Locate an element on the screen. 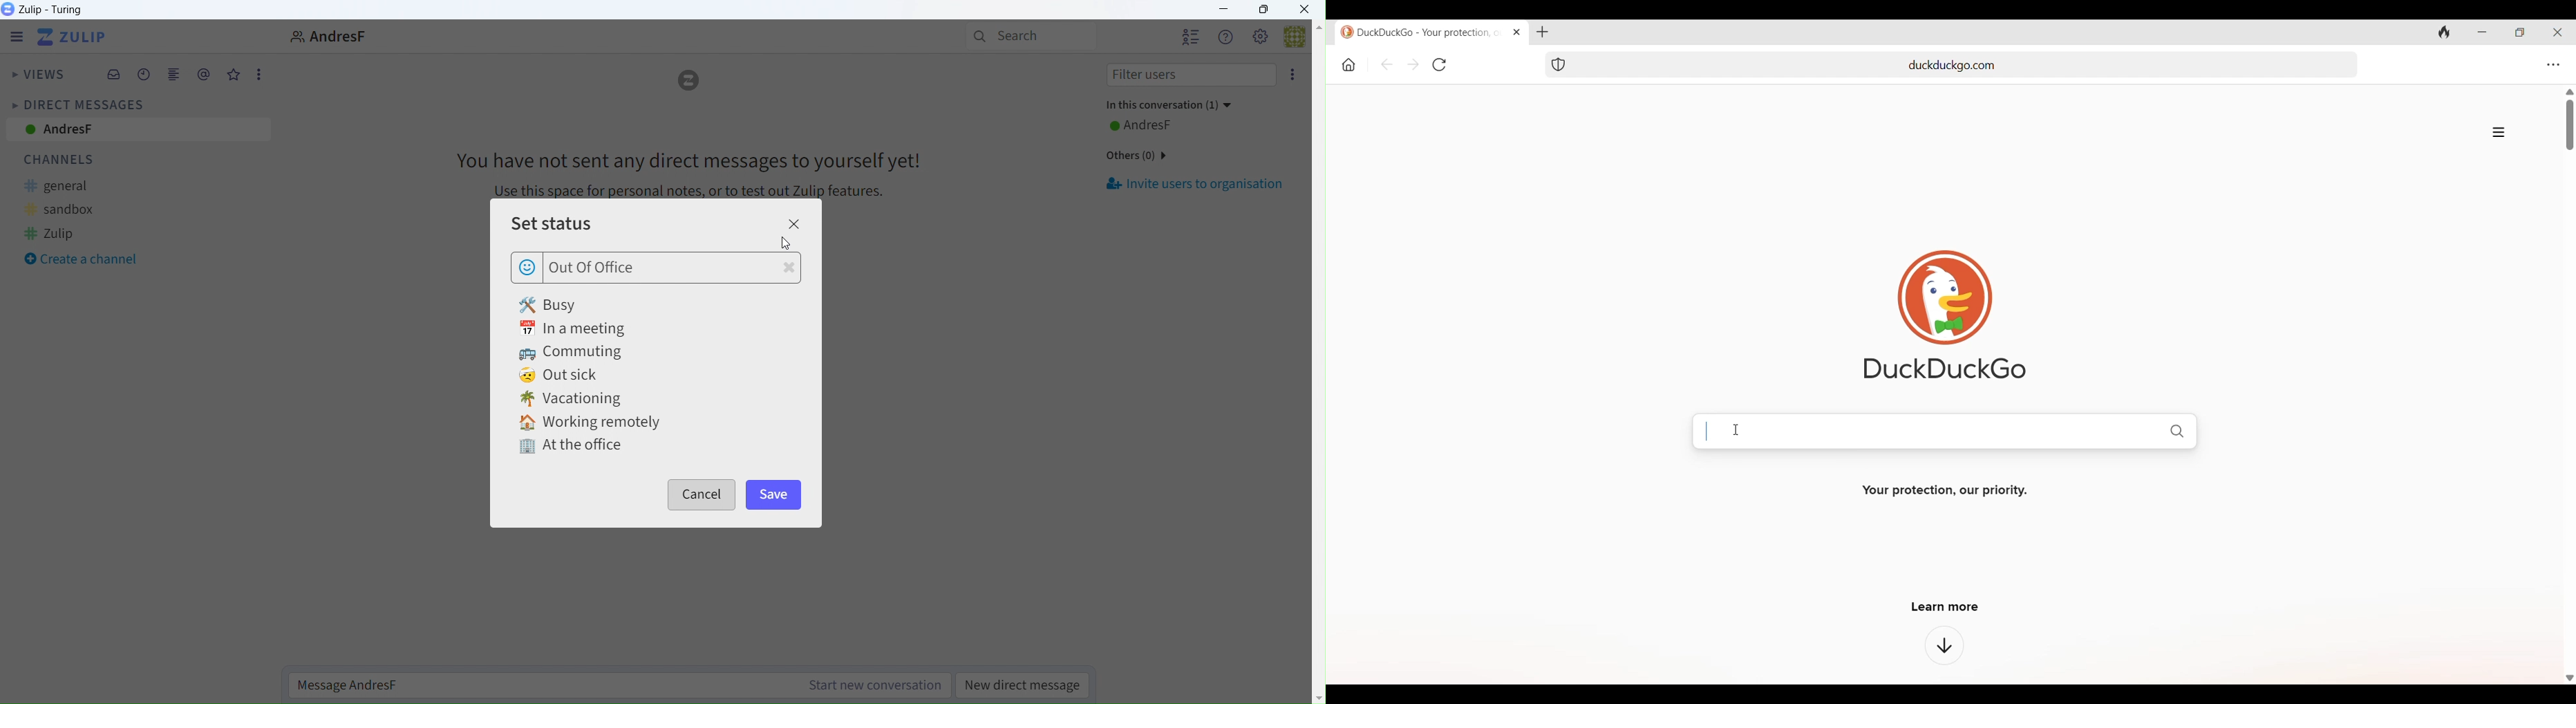 This screenshot has height=728, width=2576. Direct Messages is located at coordinates (77, 104).